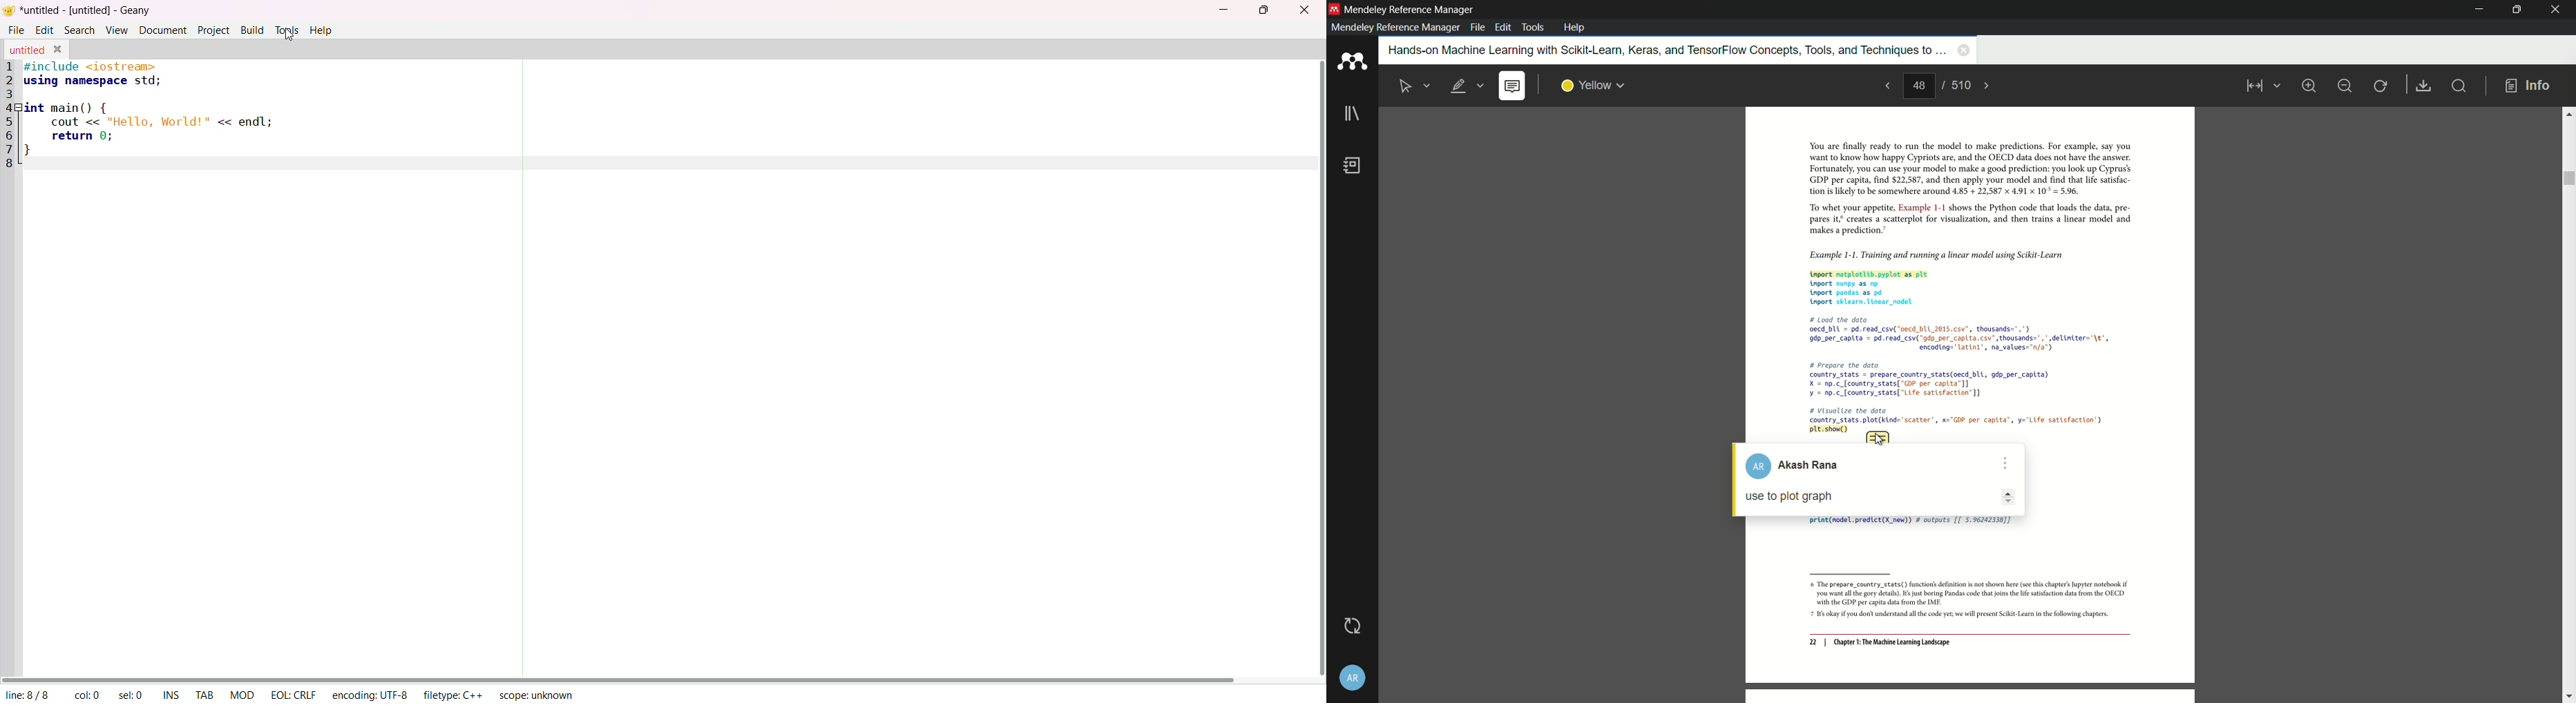 The image size is (2576, 728). What do you see at coordinates (1477, 27) in the screenshot?
I see `file menu` at bounding box center [1477, 27].